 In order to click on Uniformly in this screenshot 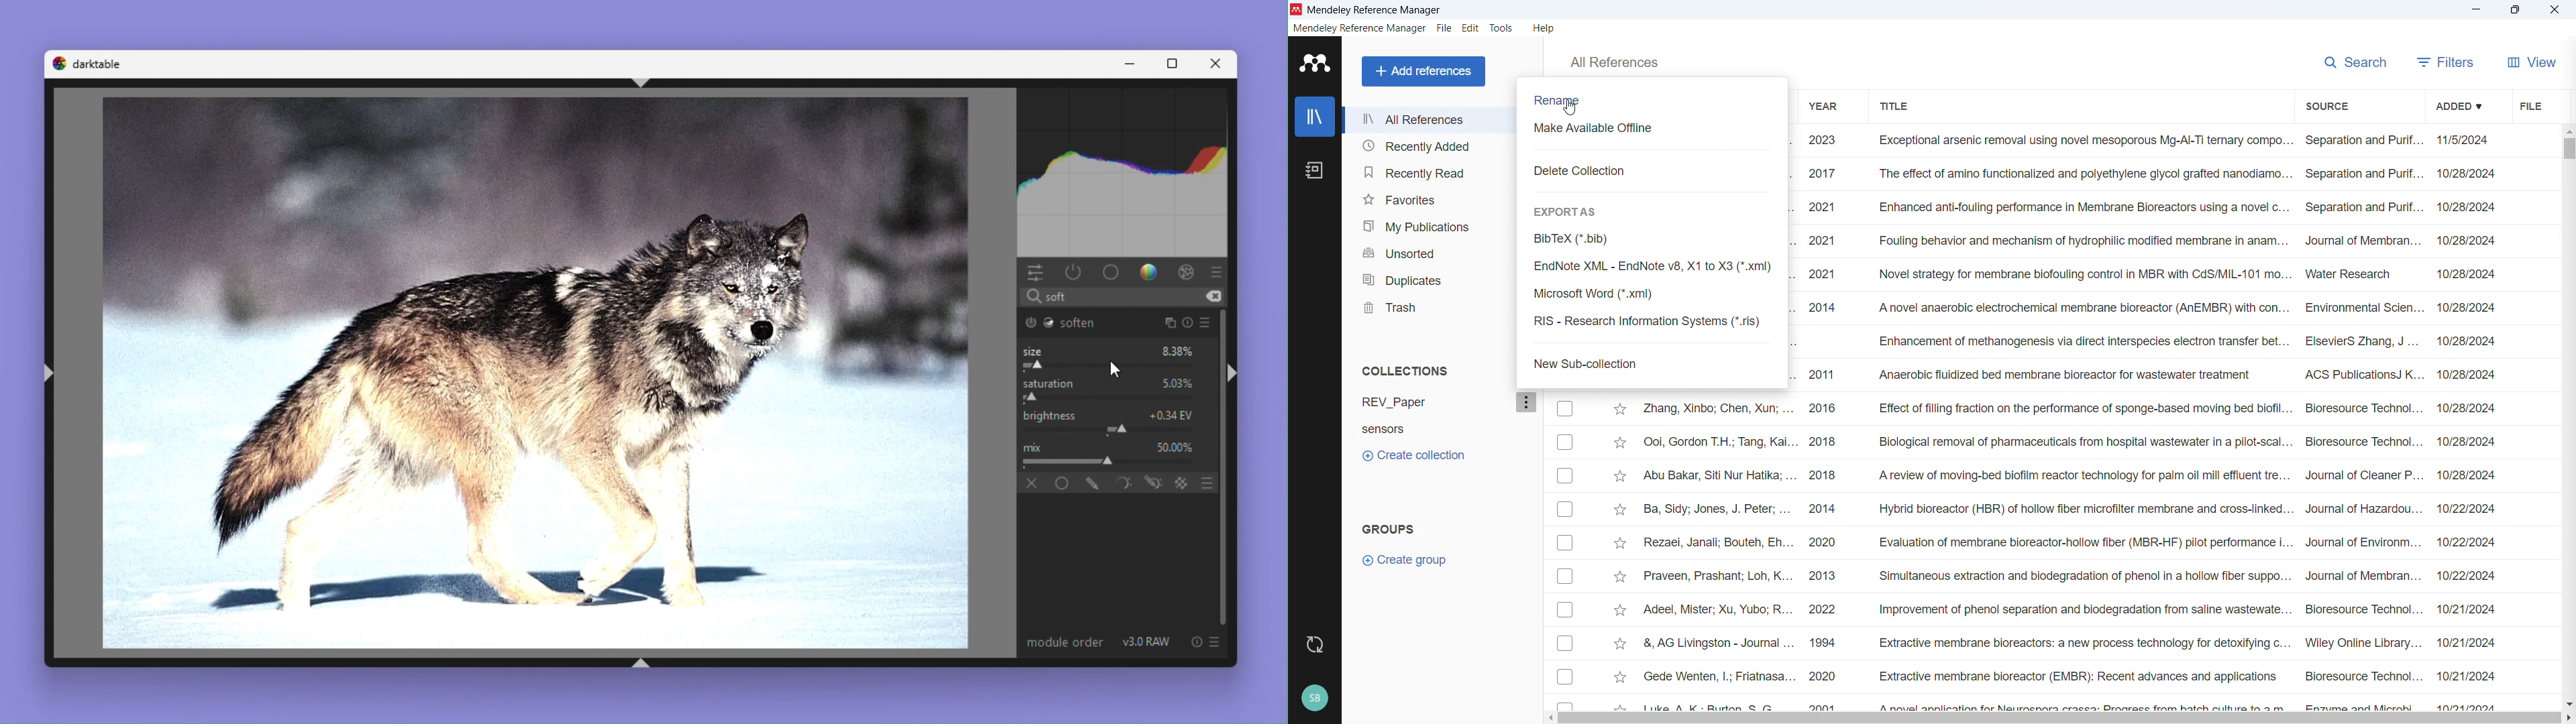, I will do `click(1064, 483)`.